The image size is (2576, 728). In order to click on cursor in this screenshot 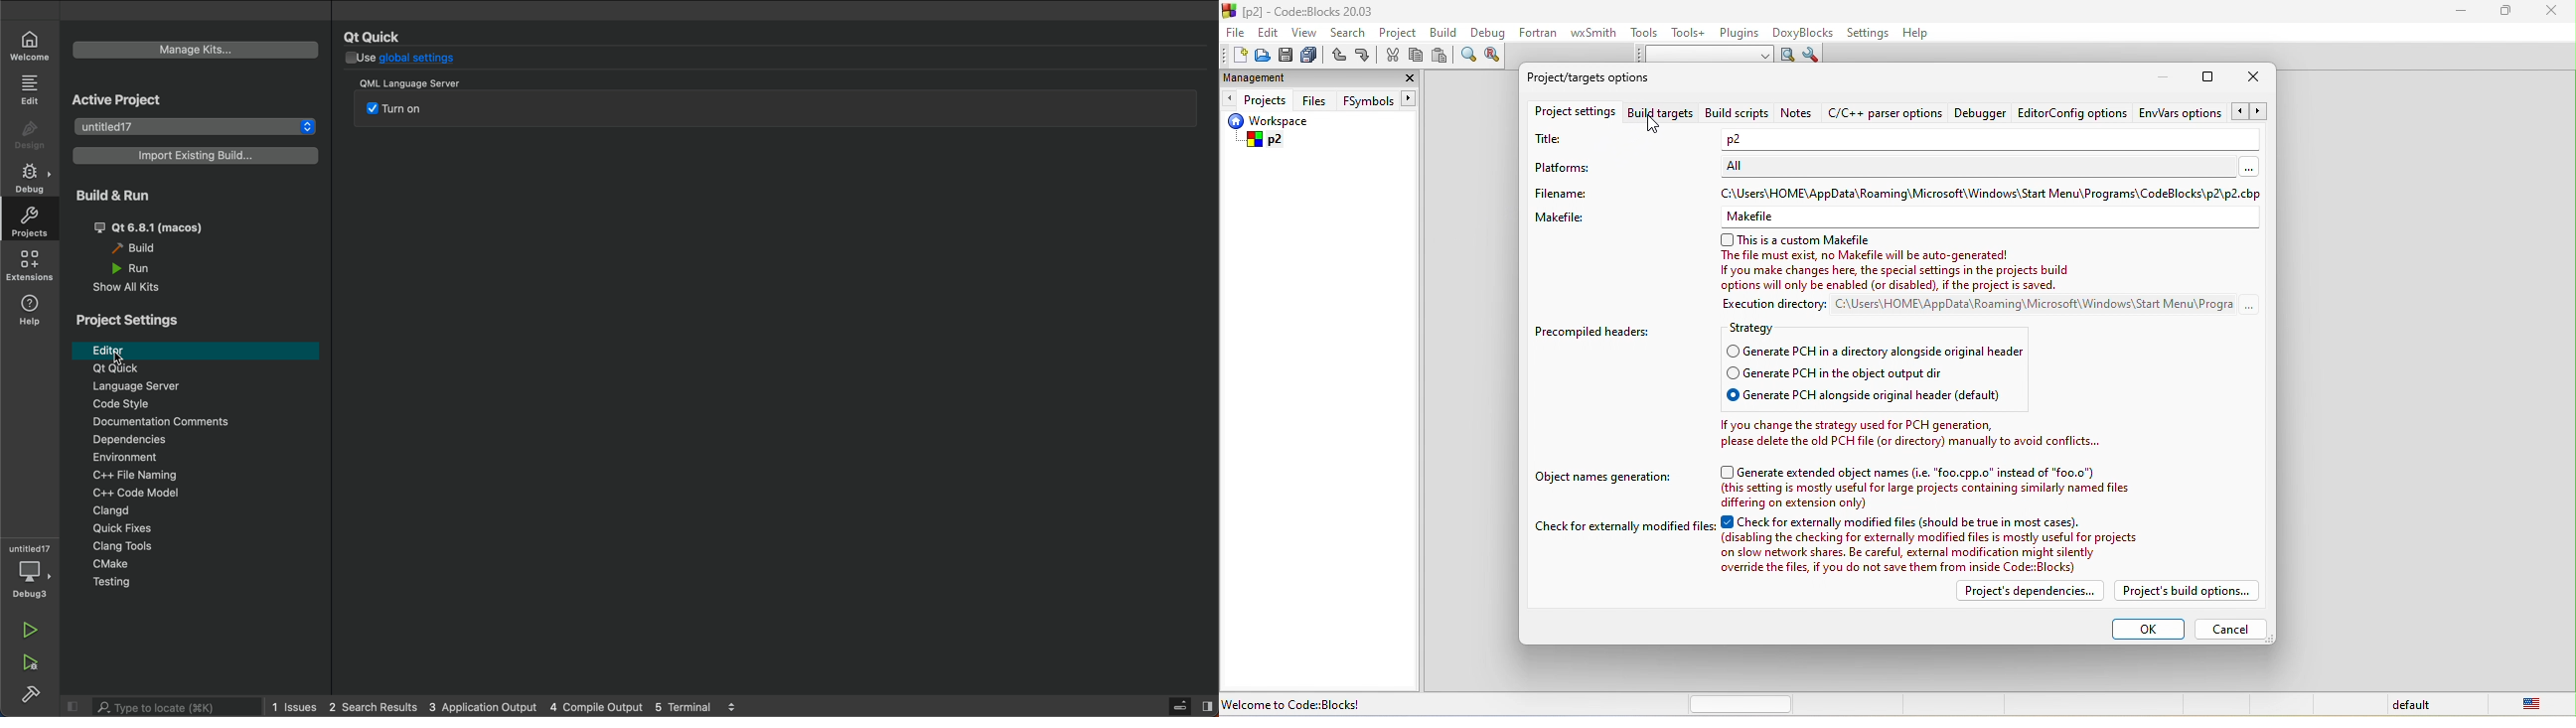, I will do `click(120, 358)`.